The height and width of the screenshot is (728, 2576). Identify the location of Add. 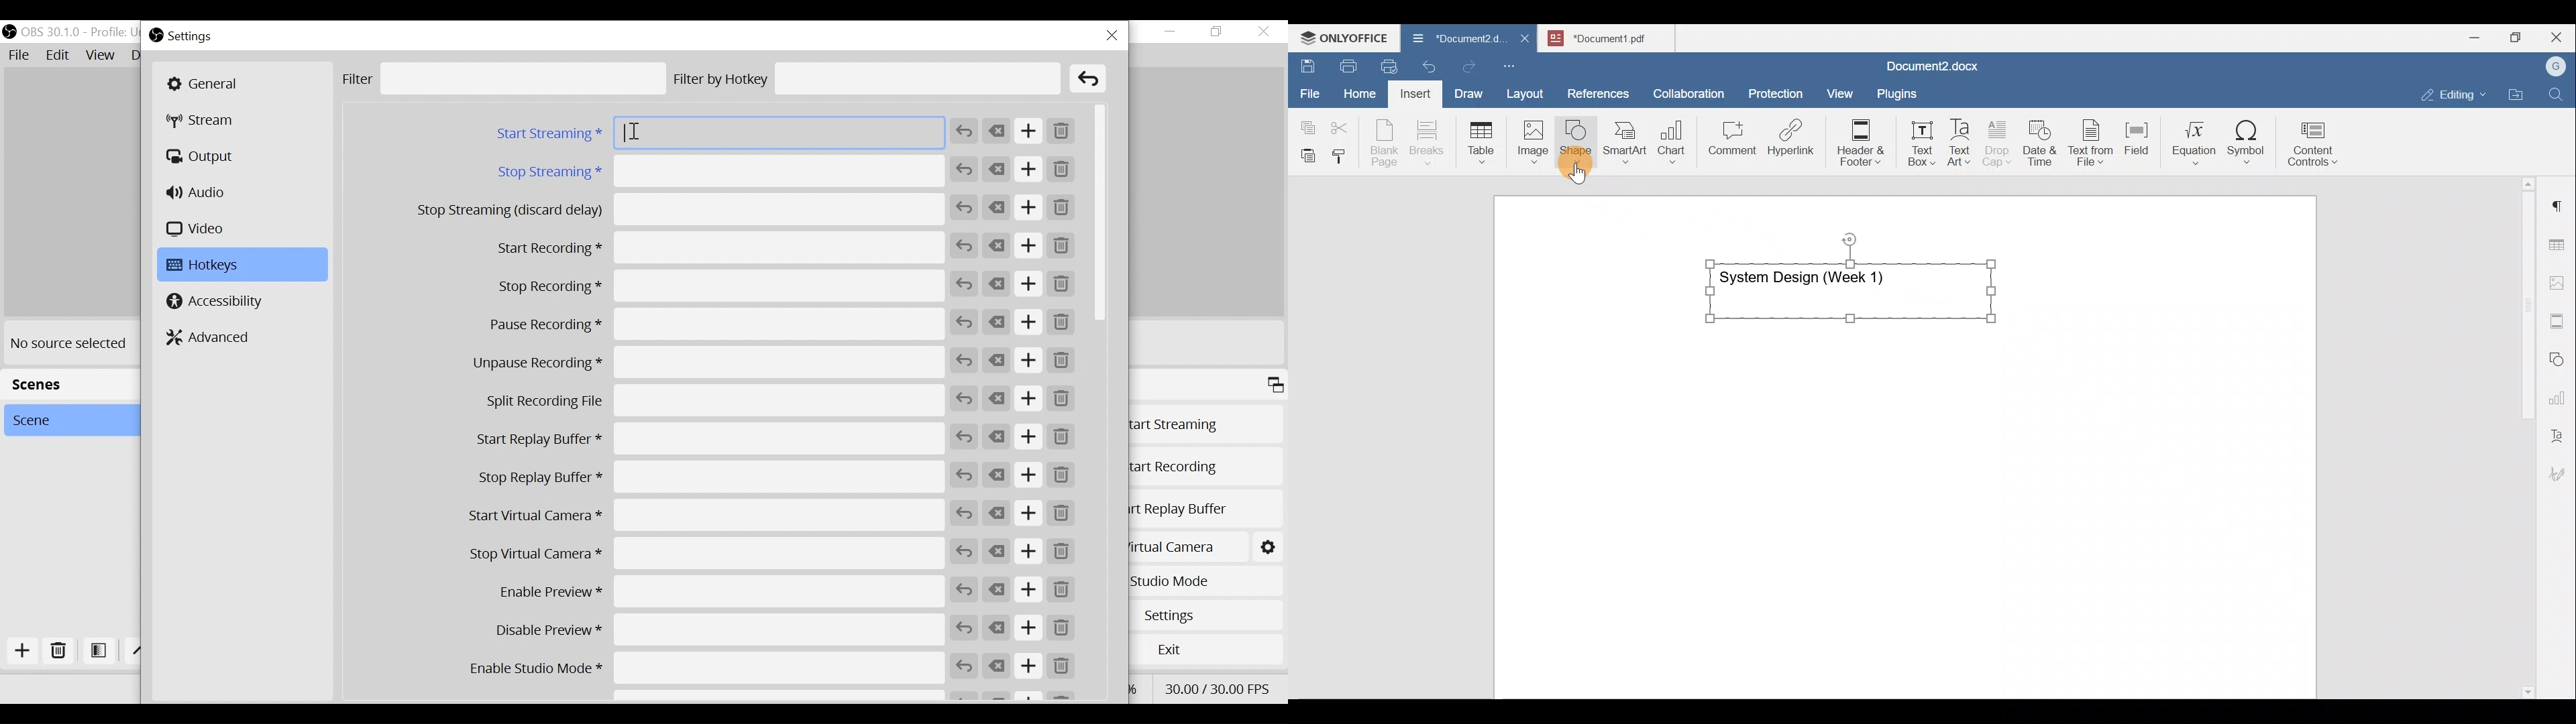
(1029, 400).